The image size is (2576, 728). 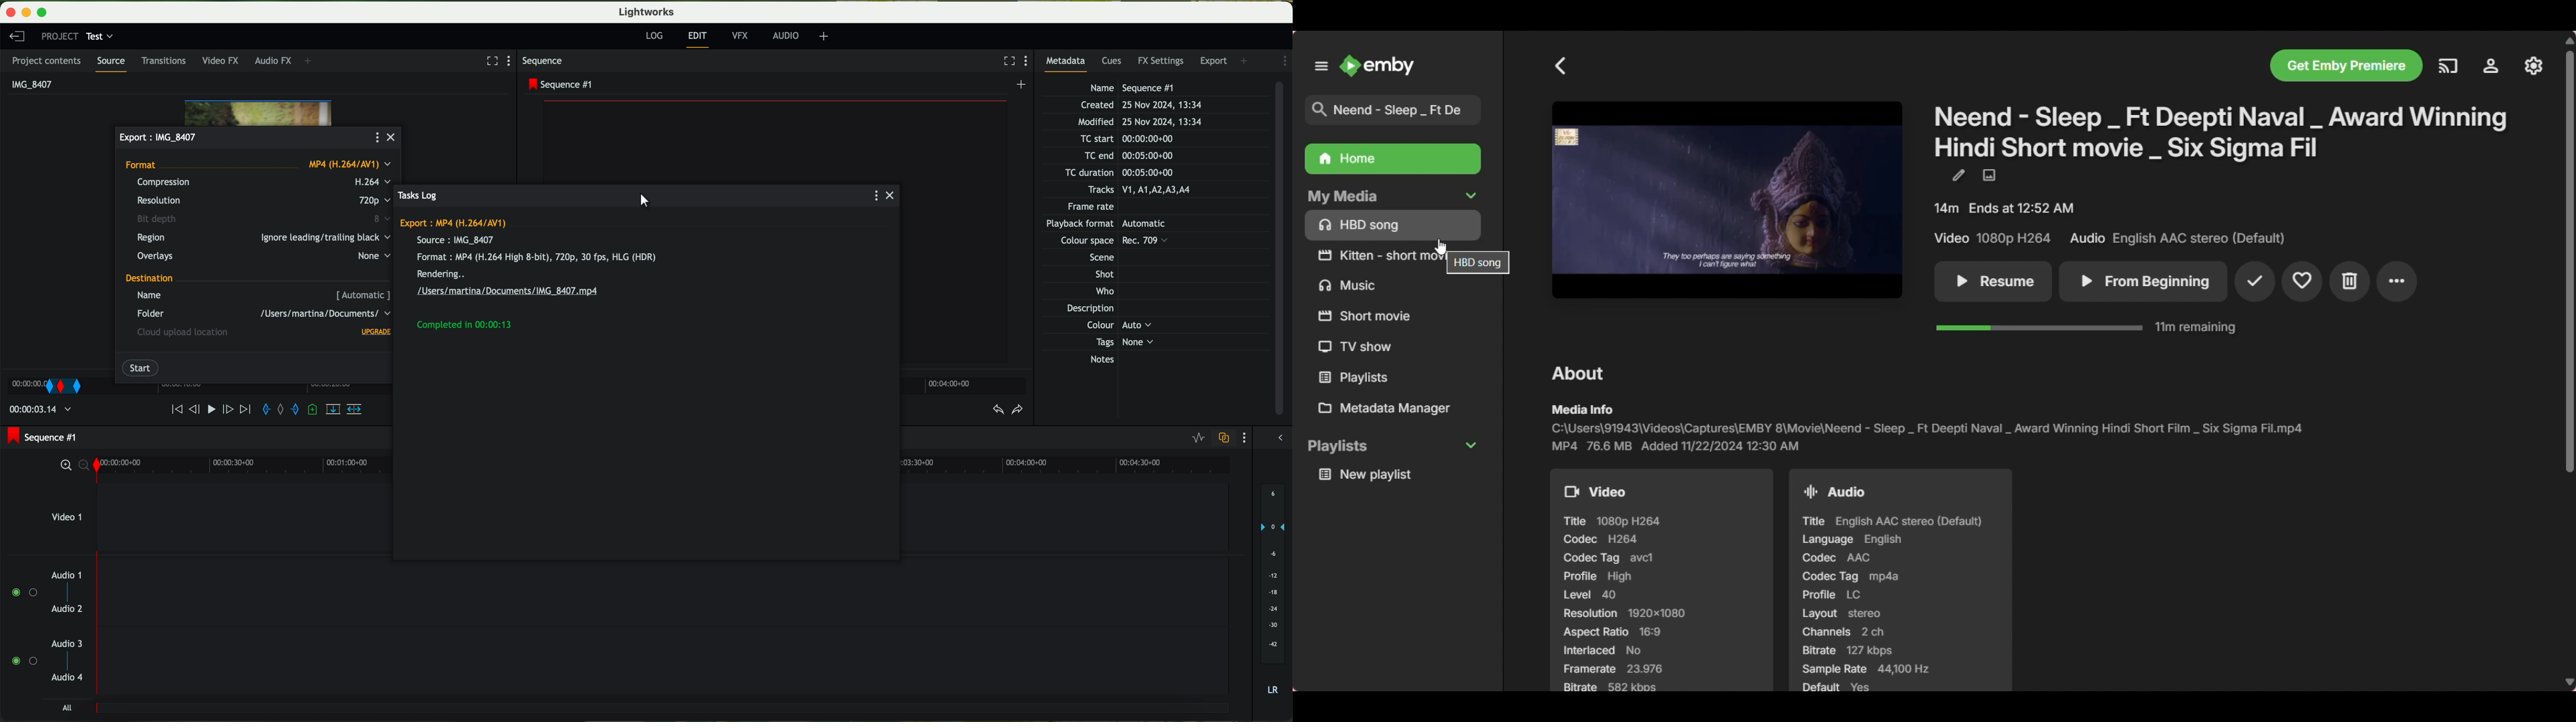 I want to click on zoom in, so click(x=61, y=466).